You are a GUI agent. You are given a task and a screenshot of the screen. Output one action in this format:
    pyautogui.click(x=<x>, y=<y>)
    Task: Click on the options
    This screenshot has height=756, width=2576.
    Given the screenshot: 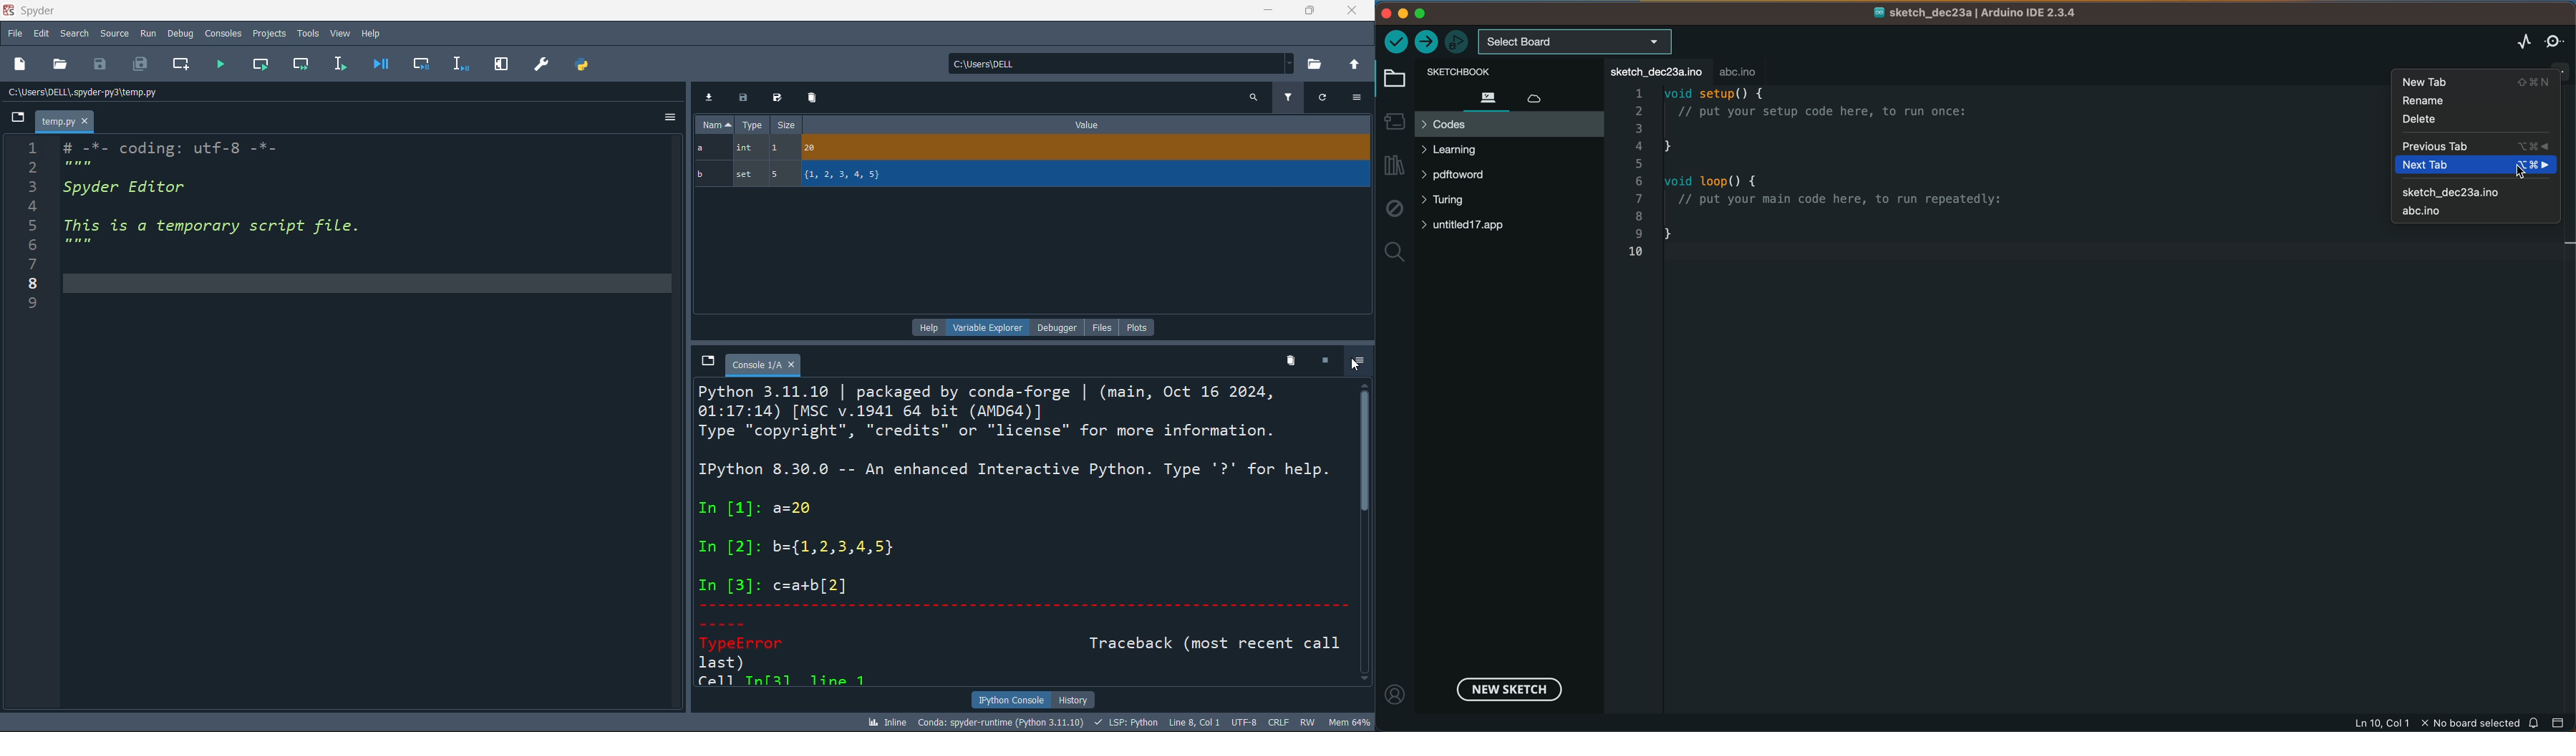 What is the action you would take?
    pyautogui.click(x=668, y=120)
    